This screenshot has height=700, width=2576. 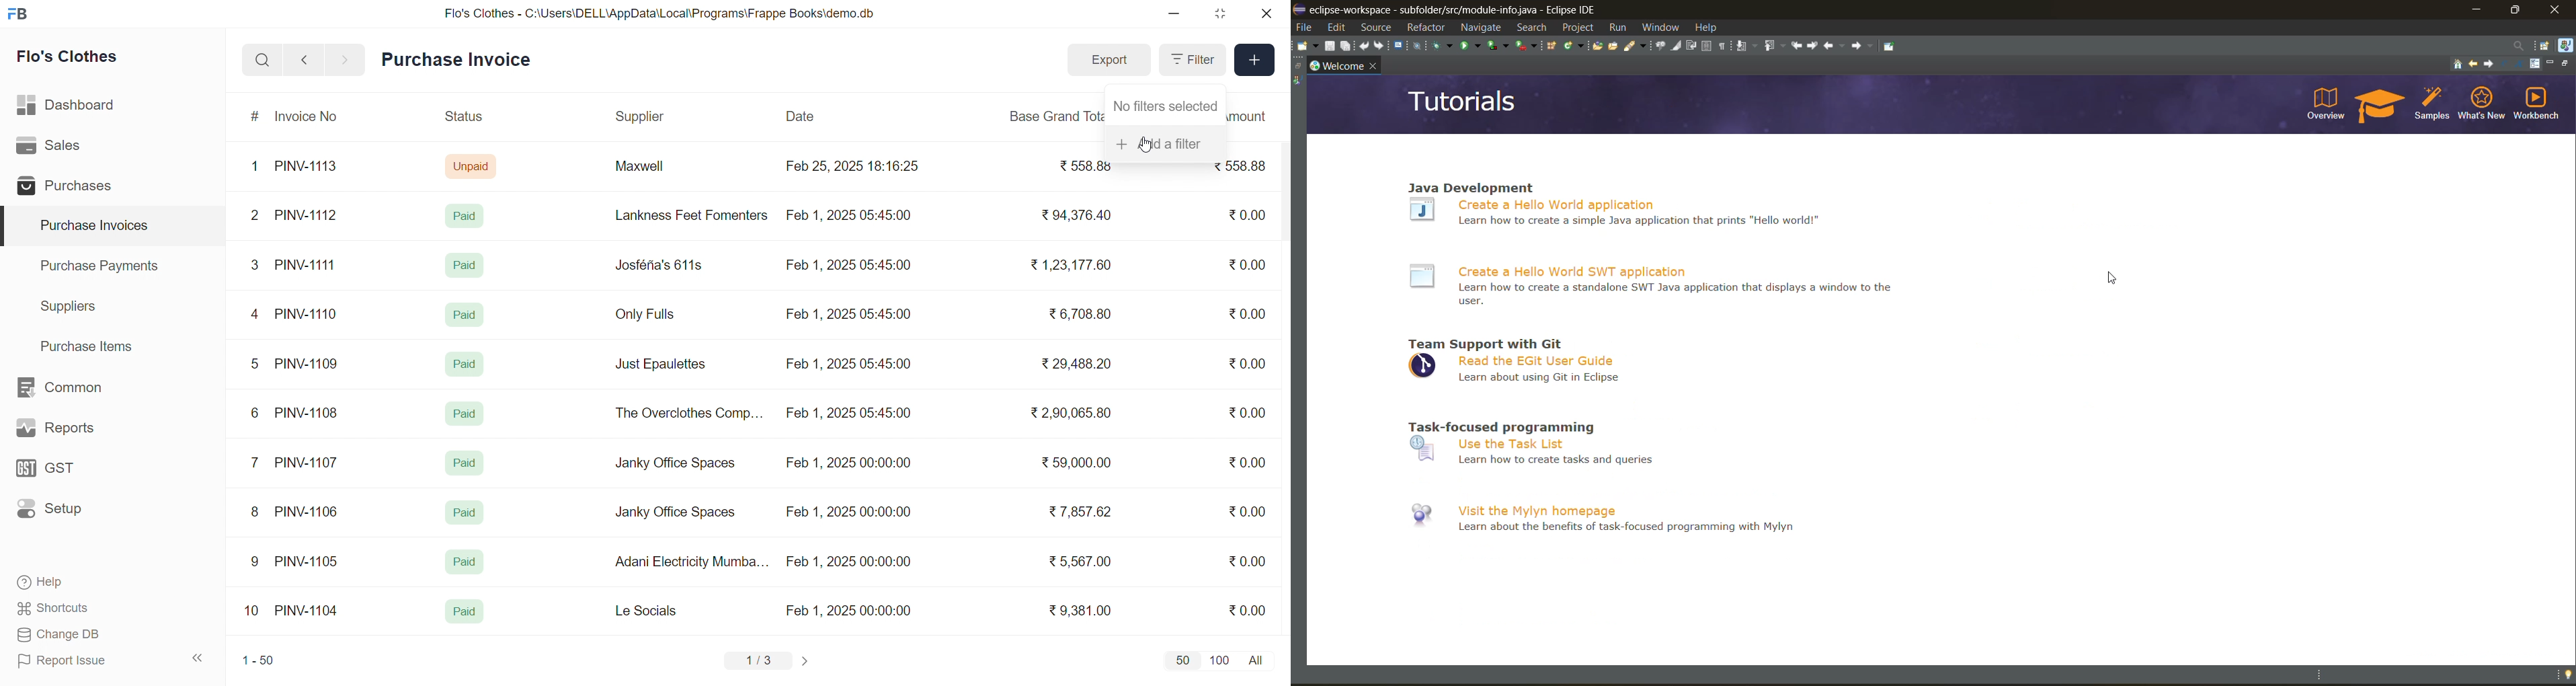 What do you see at coordinates (70, 513) in the screenshot?
I see `Setup` at bounding box center [70, 513].